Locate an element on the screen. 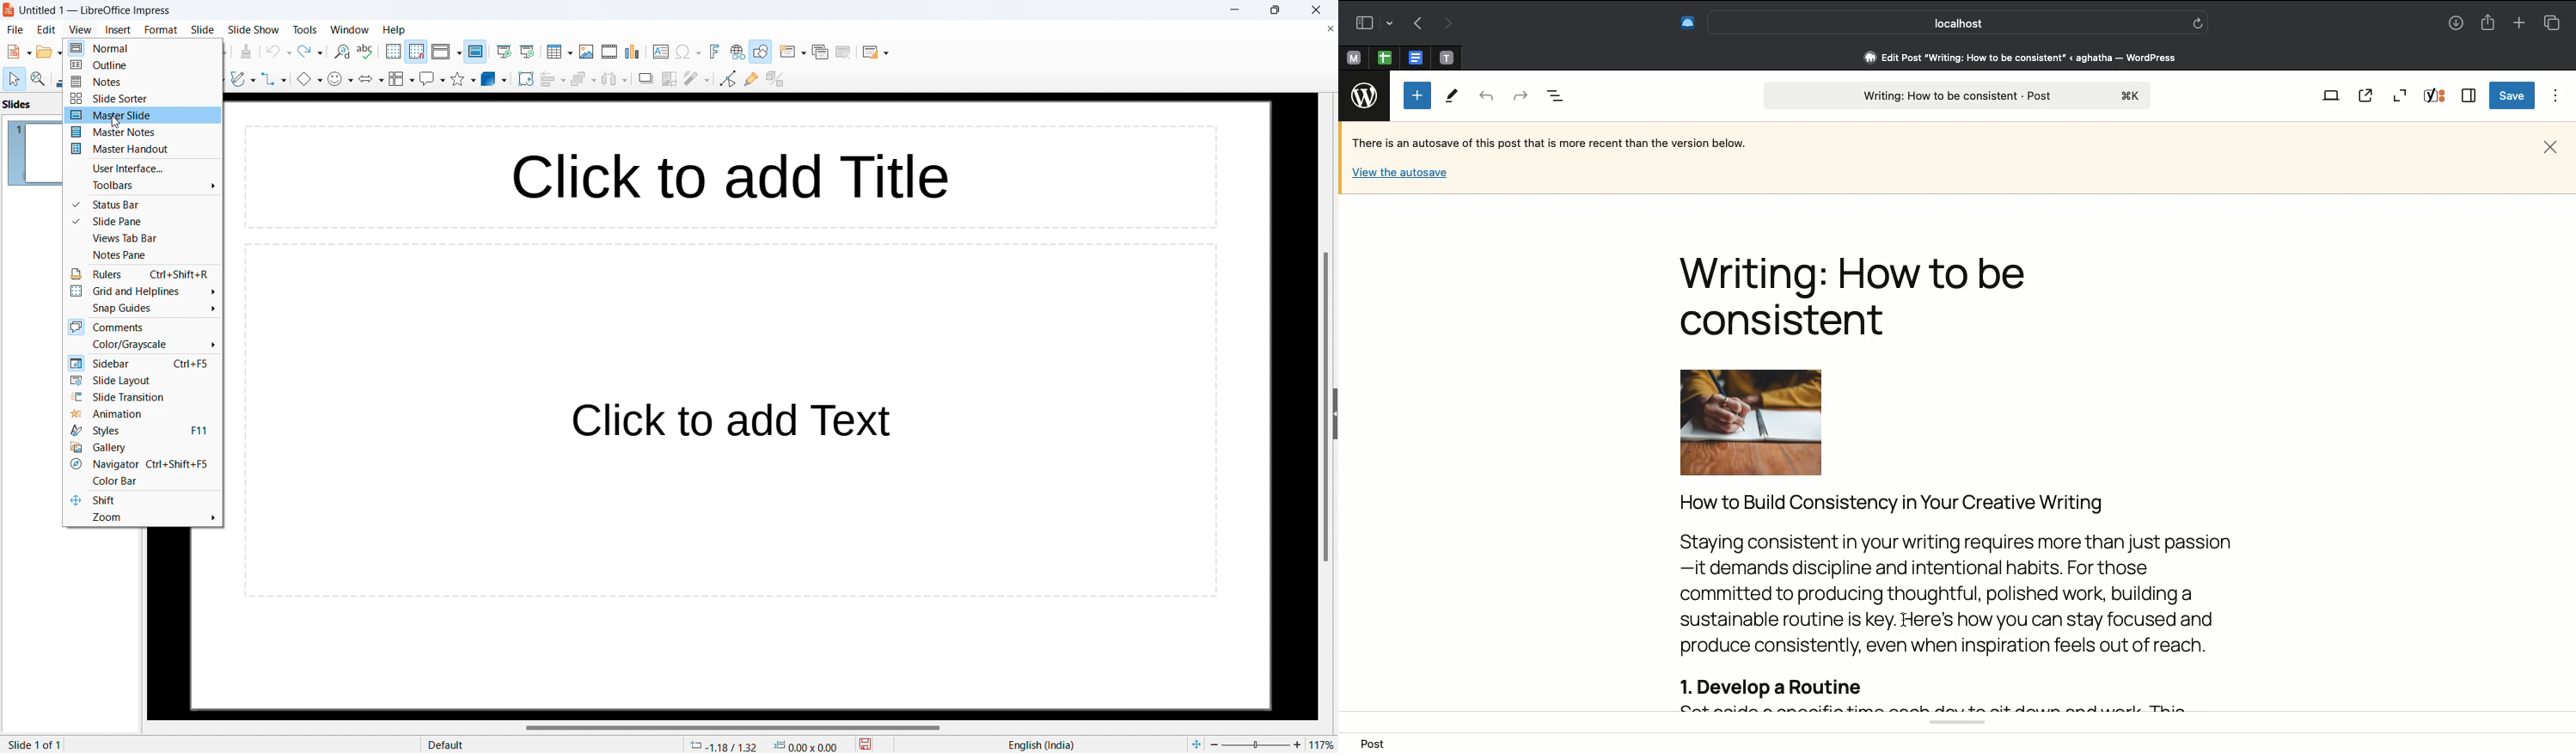 Image resolution: width=2576 pixels, height=756 pixels. format is located at coordinates (160, 29).